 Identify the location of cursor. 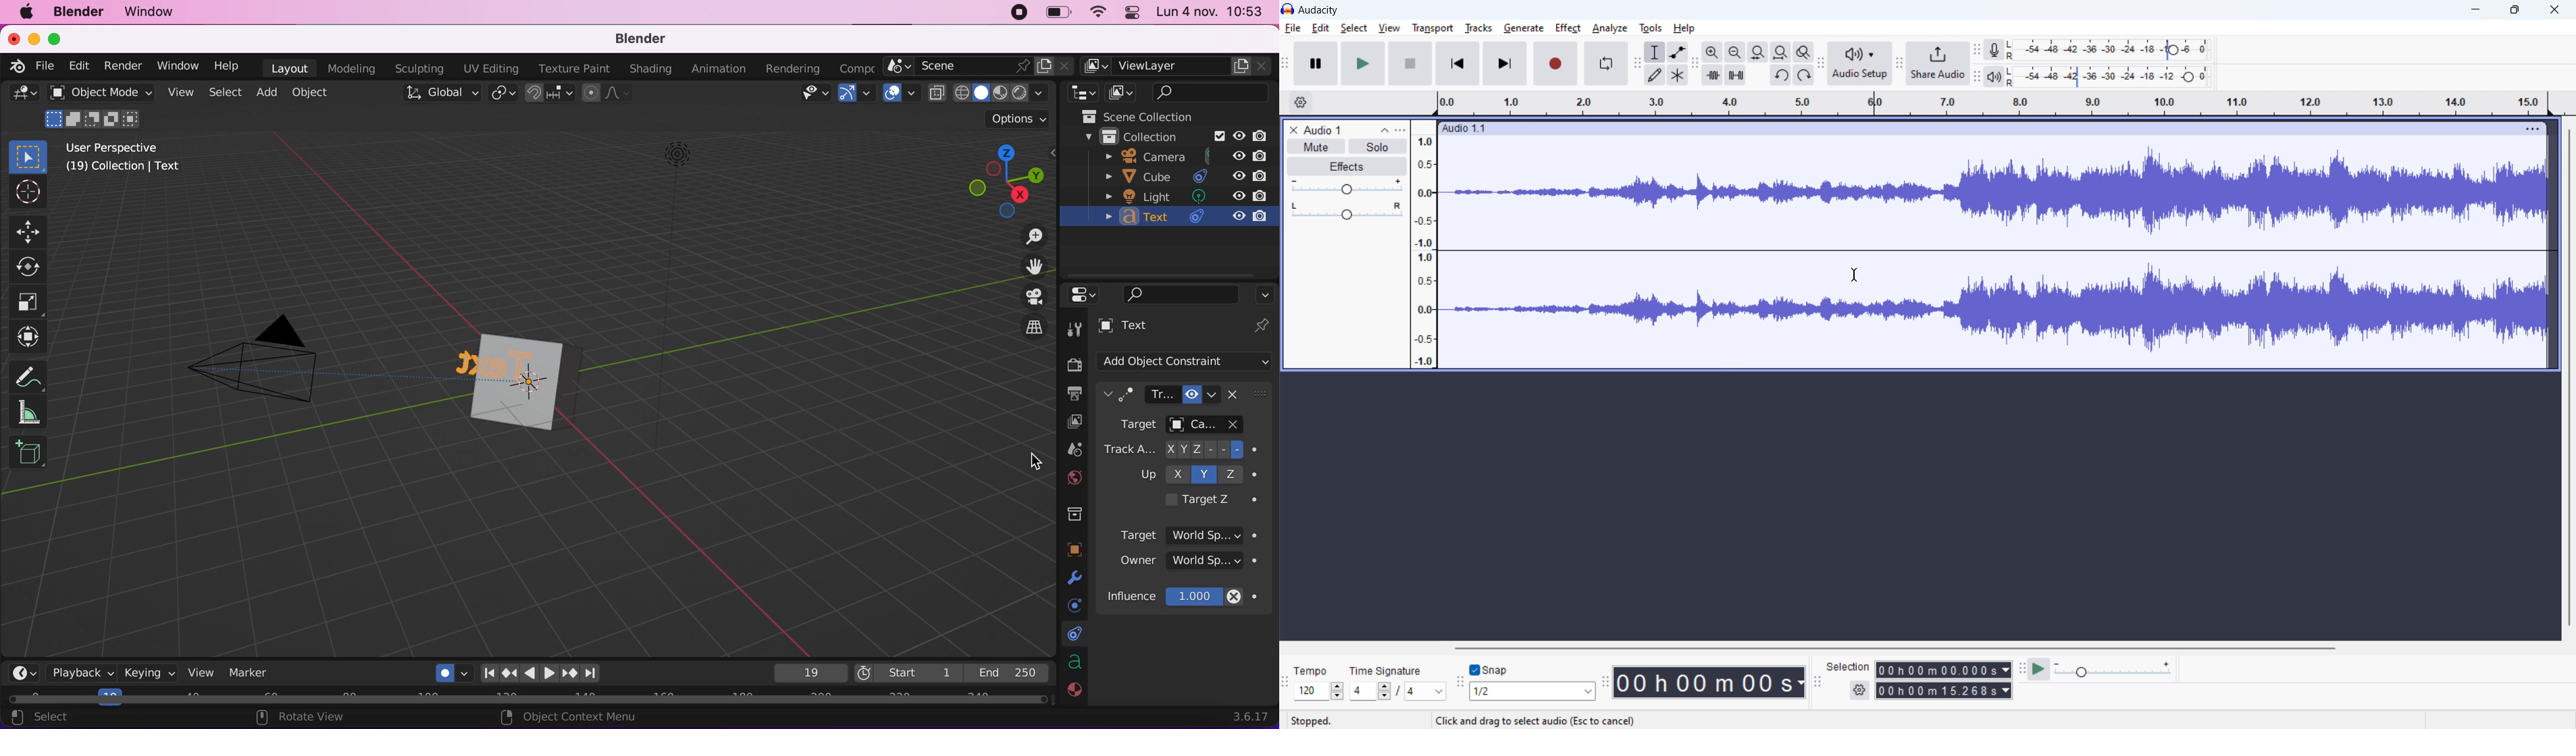
(1857, 275).